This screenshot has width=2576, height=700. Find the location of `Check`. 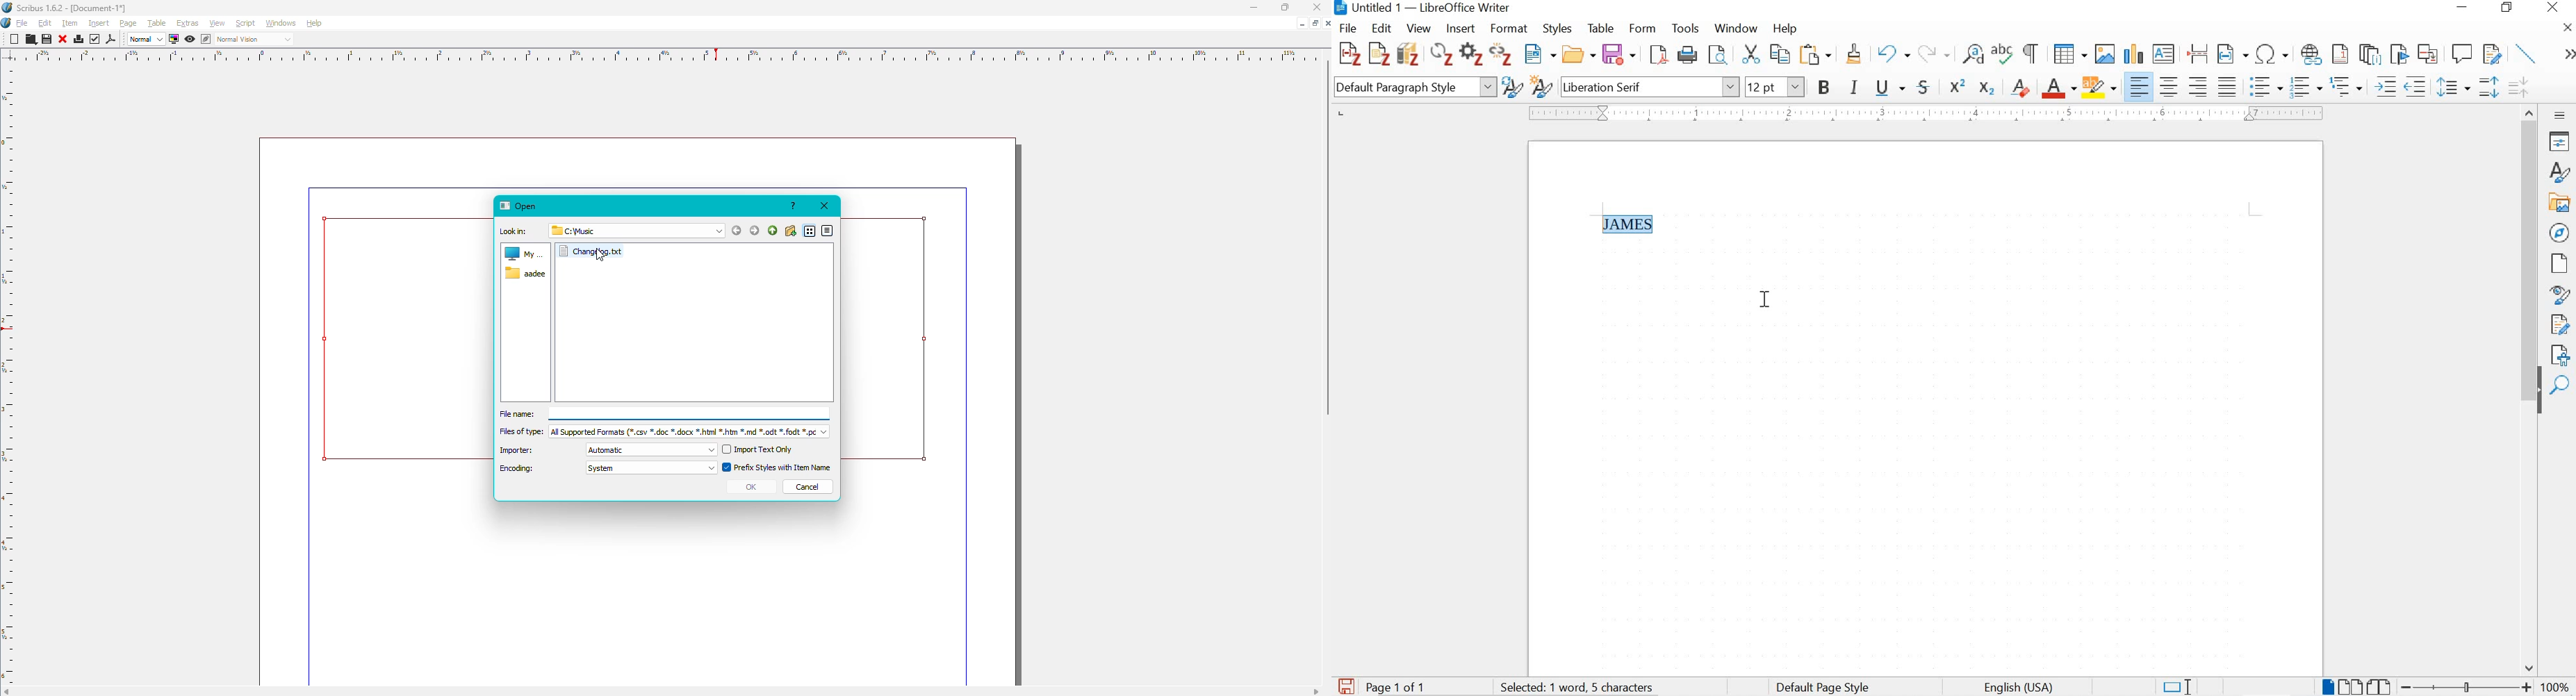

Check is located at coordinates (94, 39).